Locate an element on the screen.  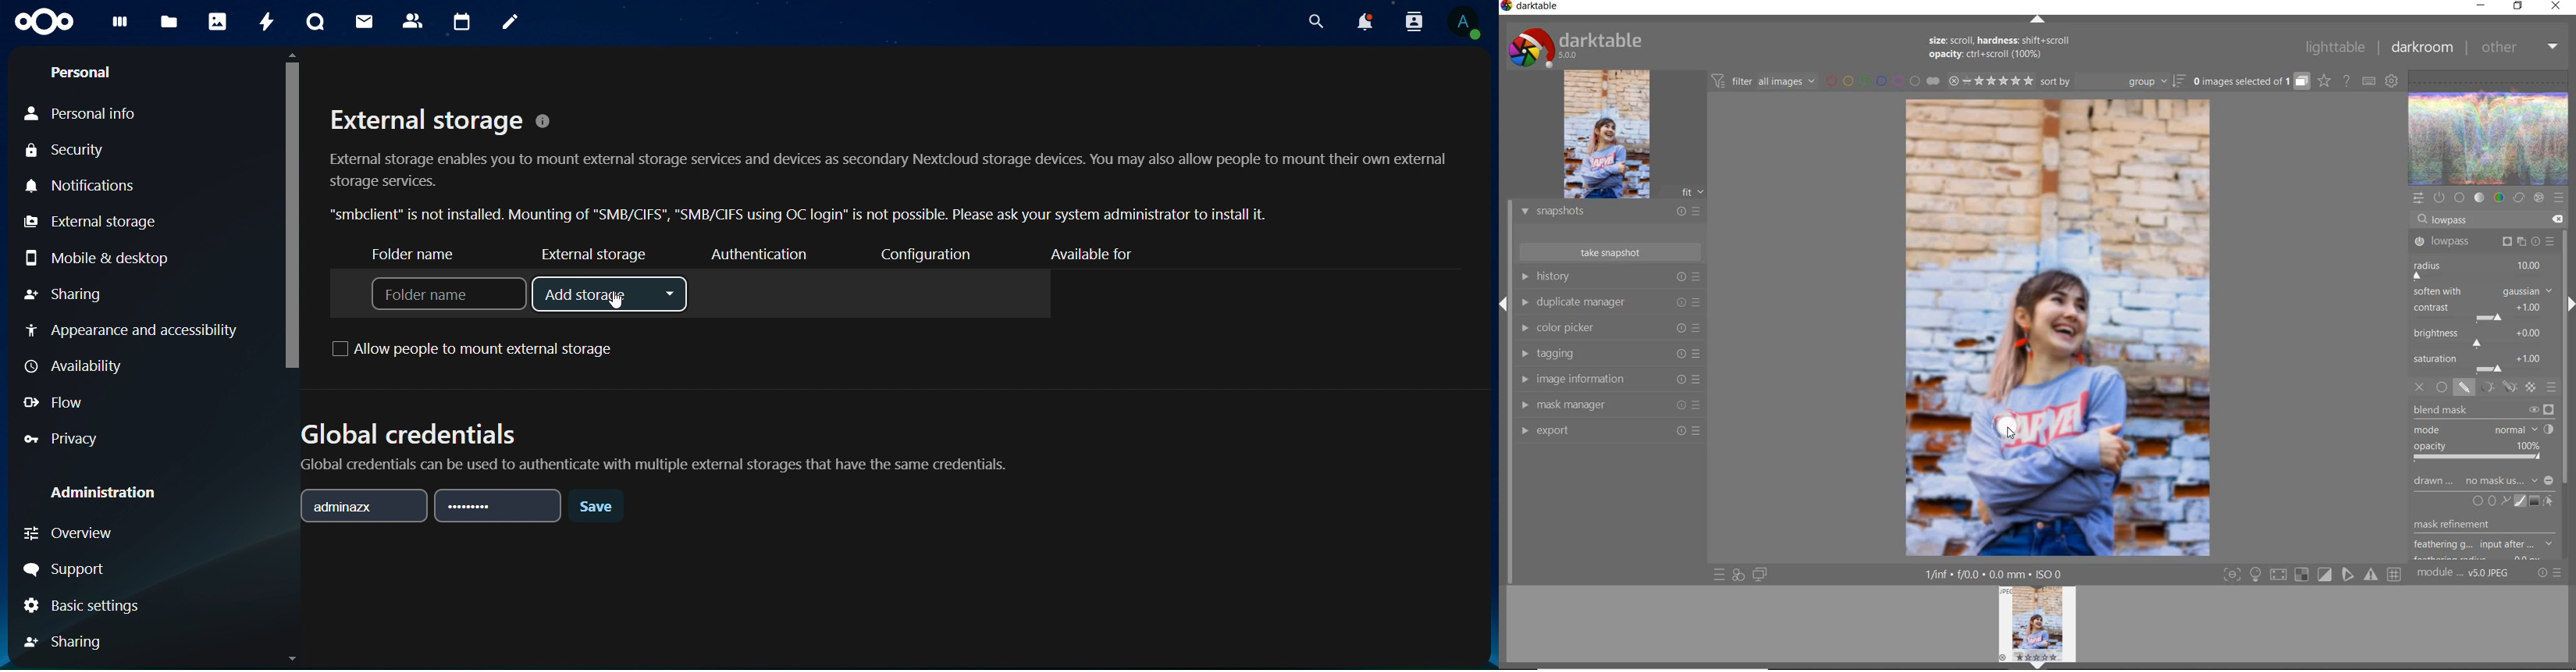
allow people to mount external storage is located at coordinates (479, 348).